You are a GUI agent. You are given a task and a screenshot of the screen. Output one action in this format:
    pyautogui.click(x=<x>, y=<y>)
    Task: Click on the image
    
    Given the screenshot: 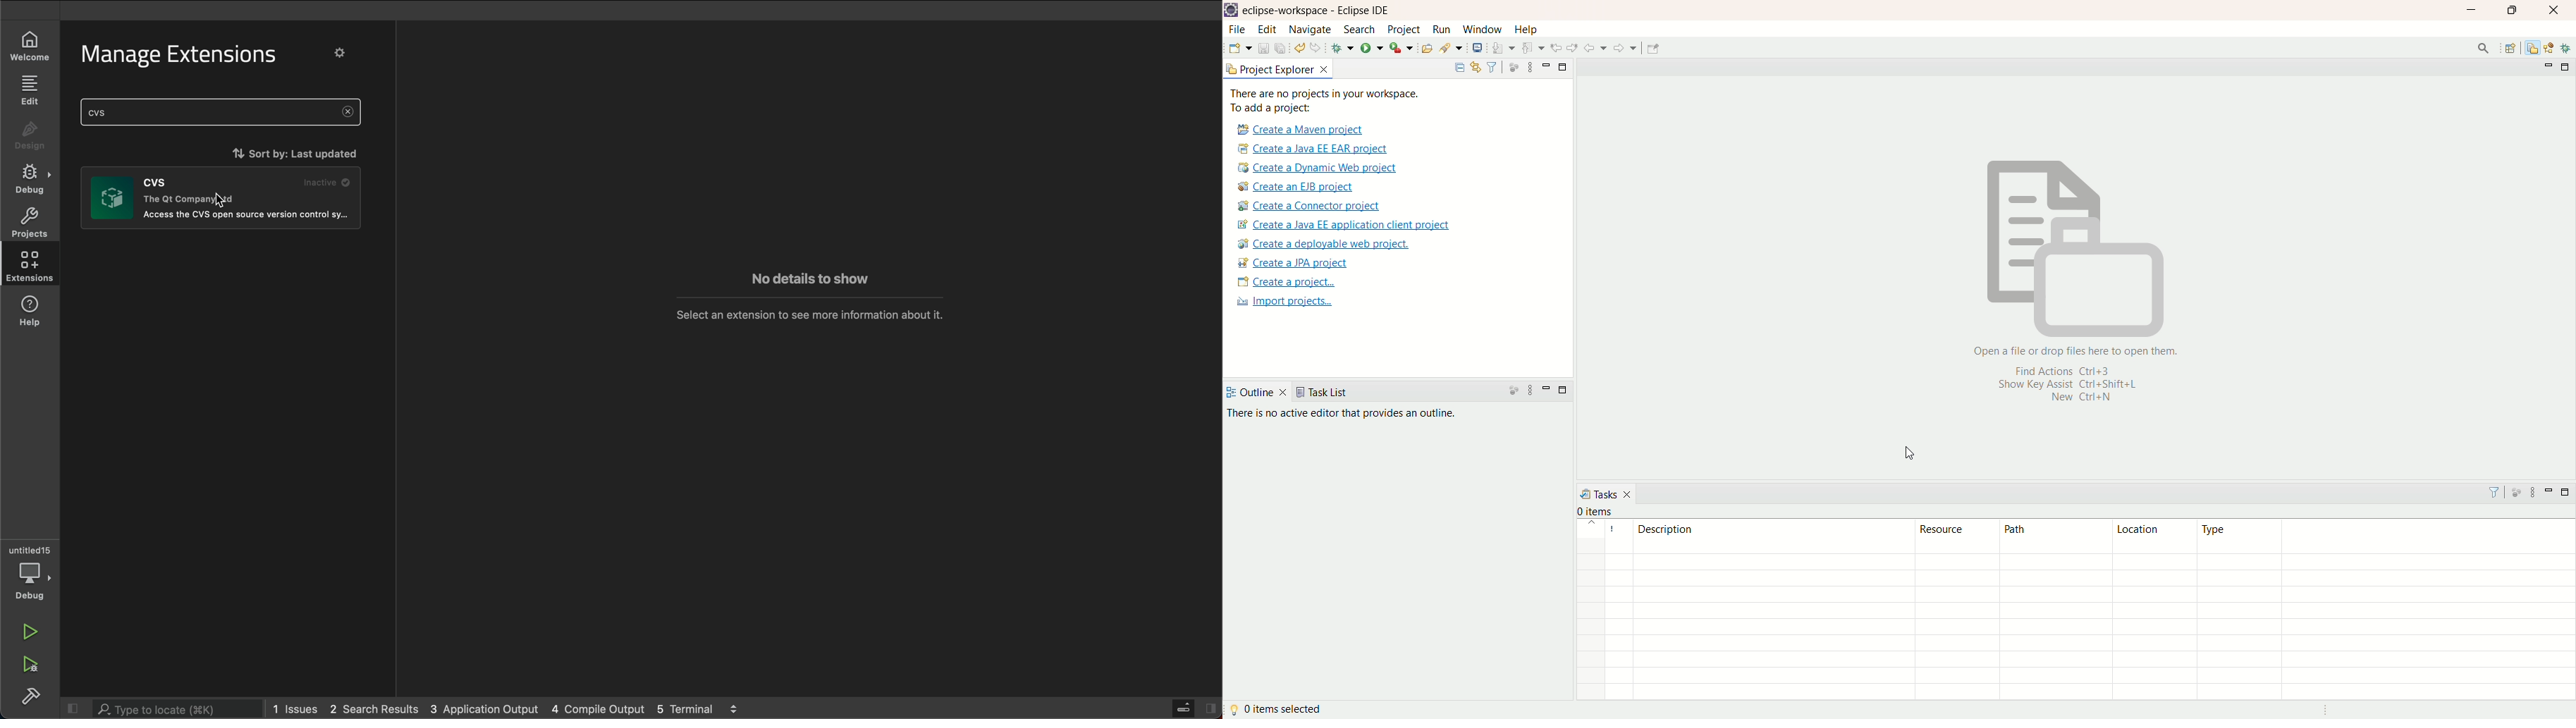 What is the action you would take?
    pyautogui.click(x=112, y=198)
    